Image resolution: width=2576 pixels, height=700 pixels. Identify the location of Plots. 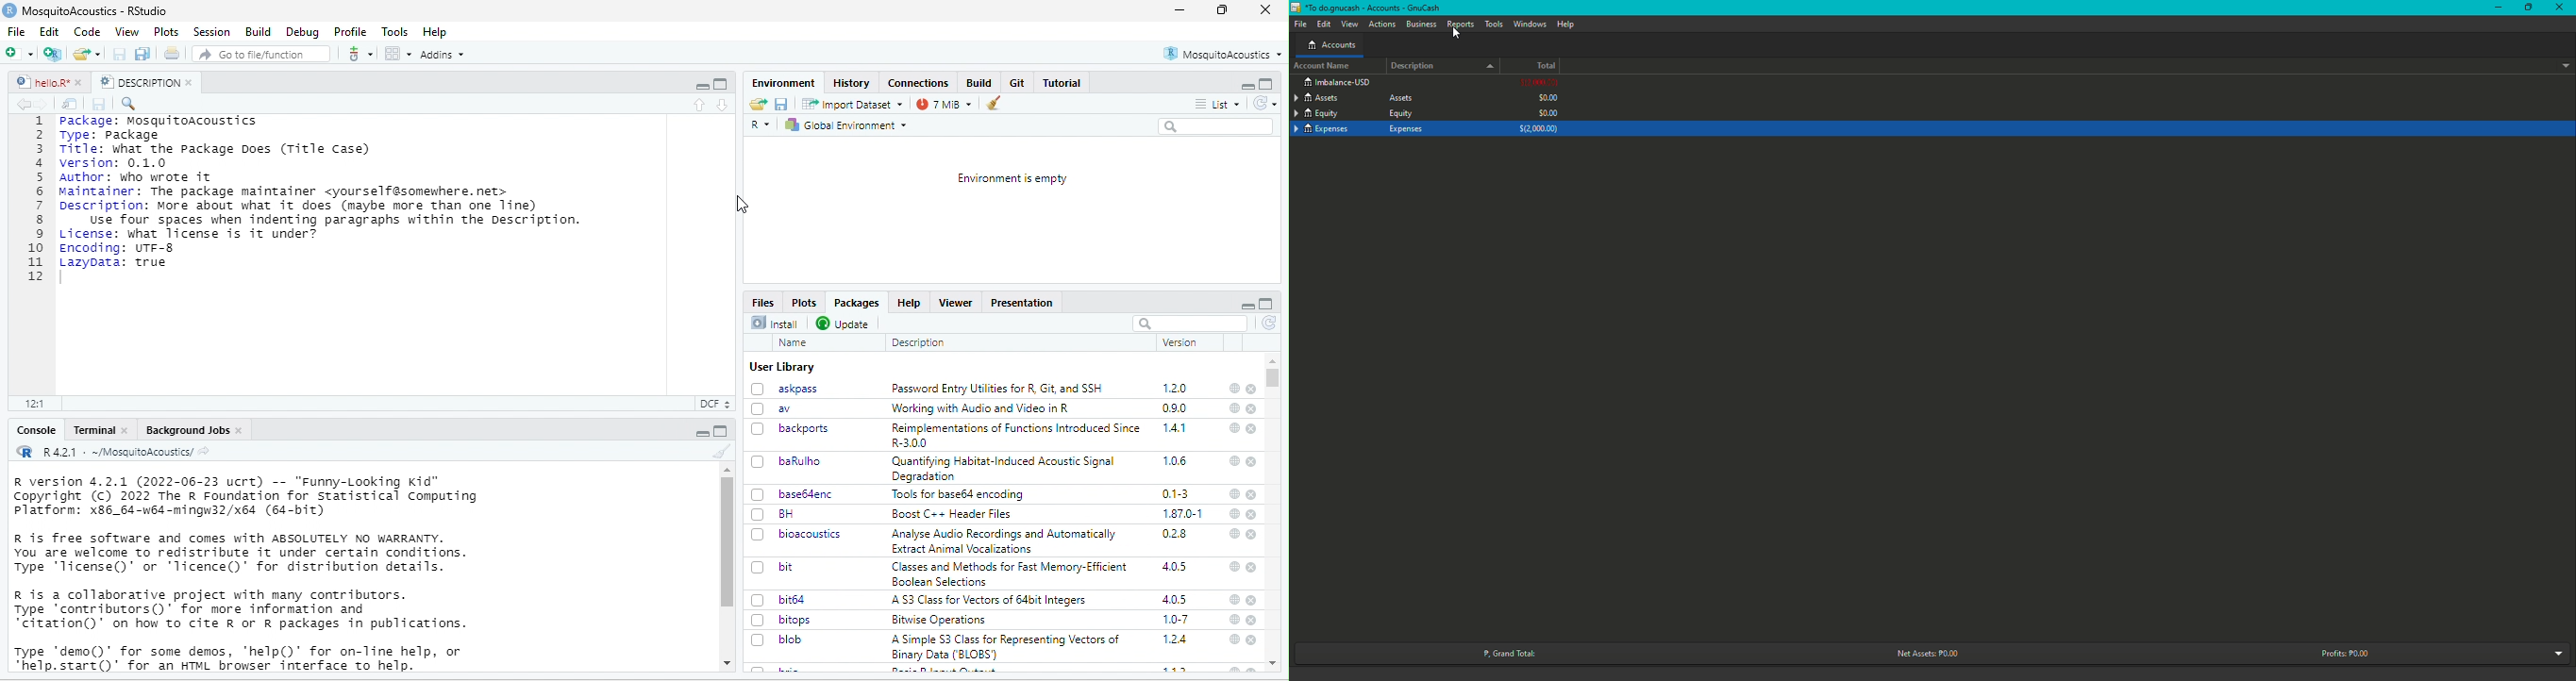
(166, 31).